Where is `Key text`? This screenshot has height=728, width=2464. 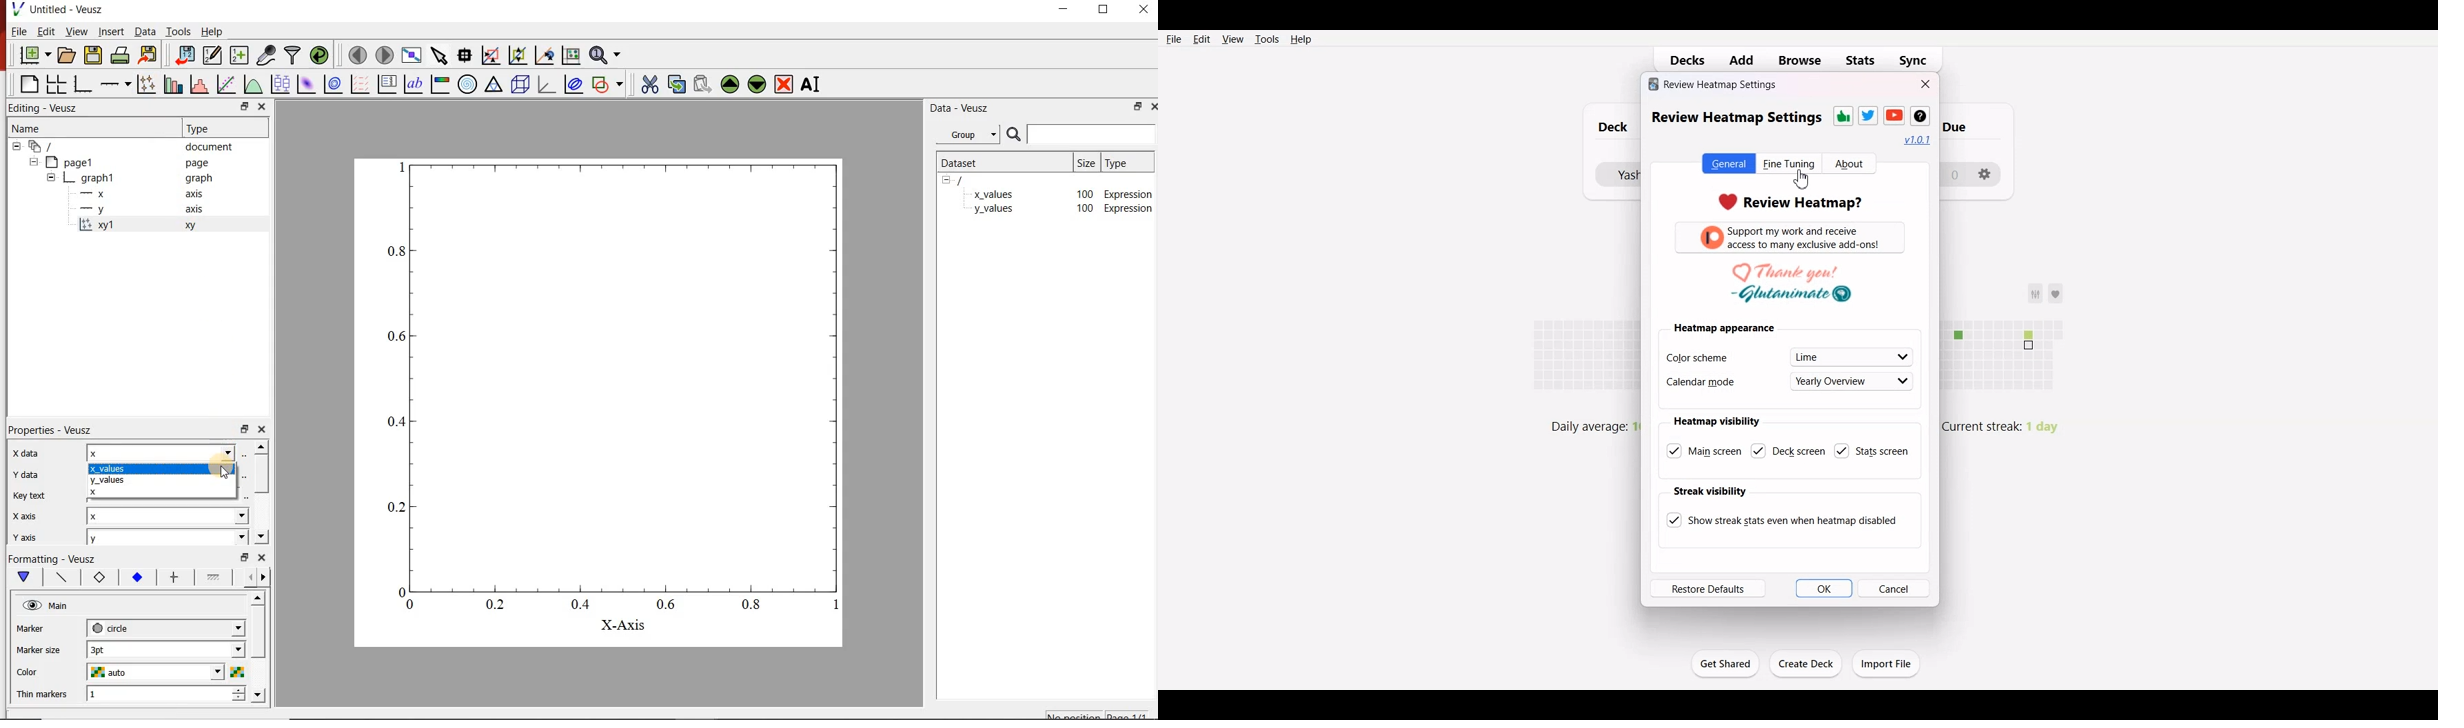 Key text is located at coordinates (30, 495).